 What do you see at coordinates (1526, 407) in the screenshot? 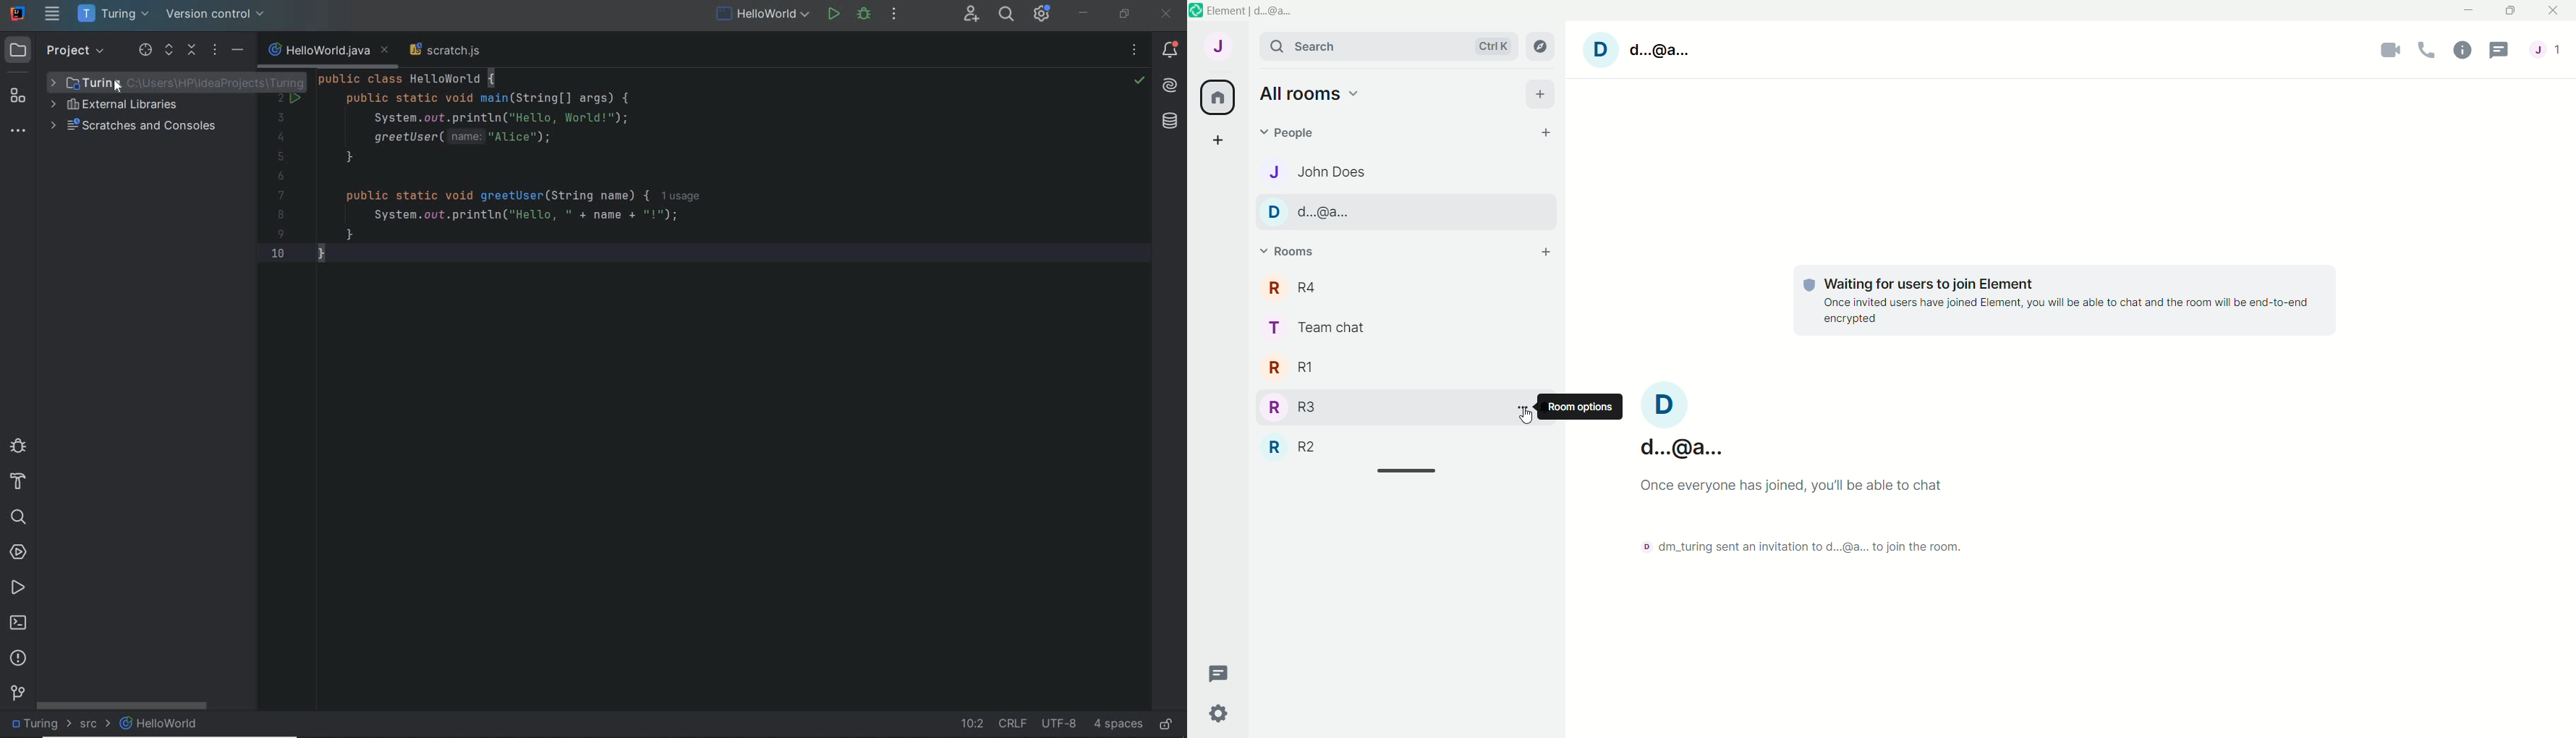
I see `room options` at bounding box center [1526, 407].